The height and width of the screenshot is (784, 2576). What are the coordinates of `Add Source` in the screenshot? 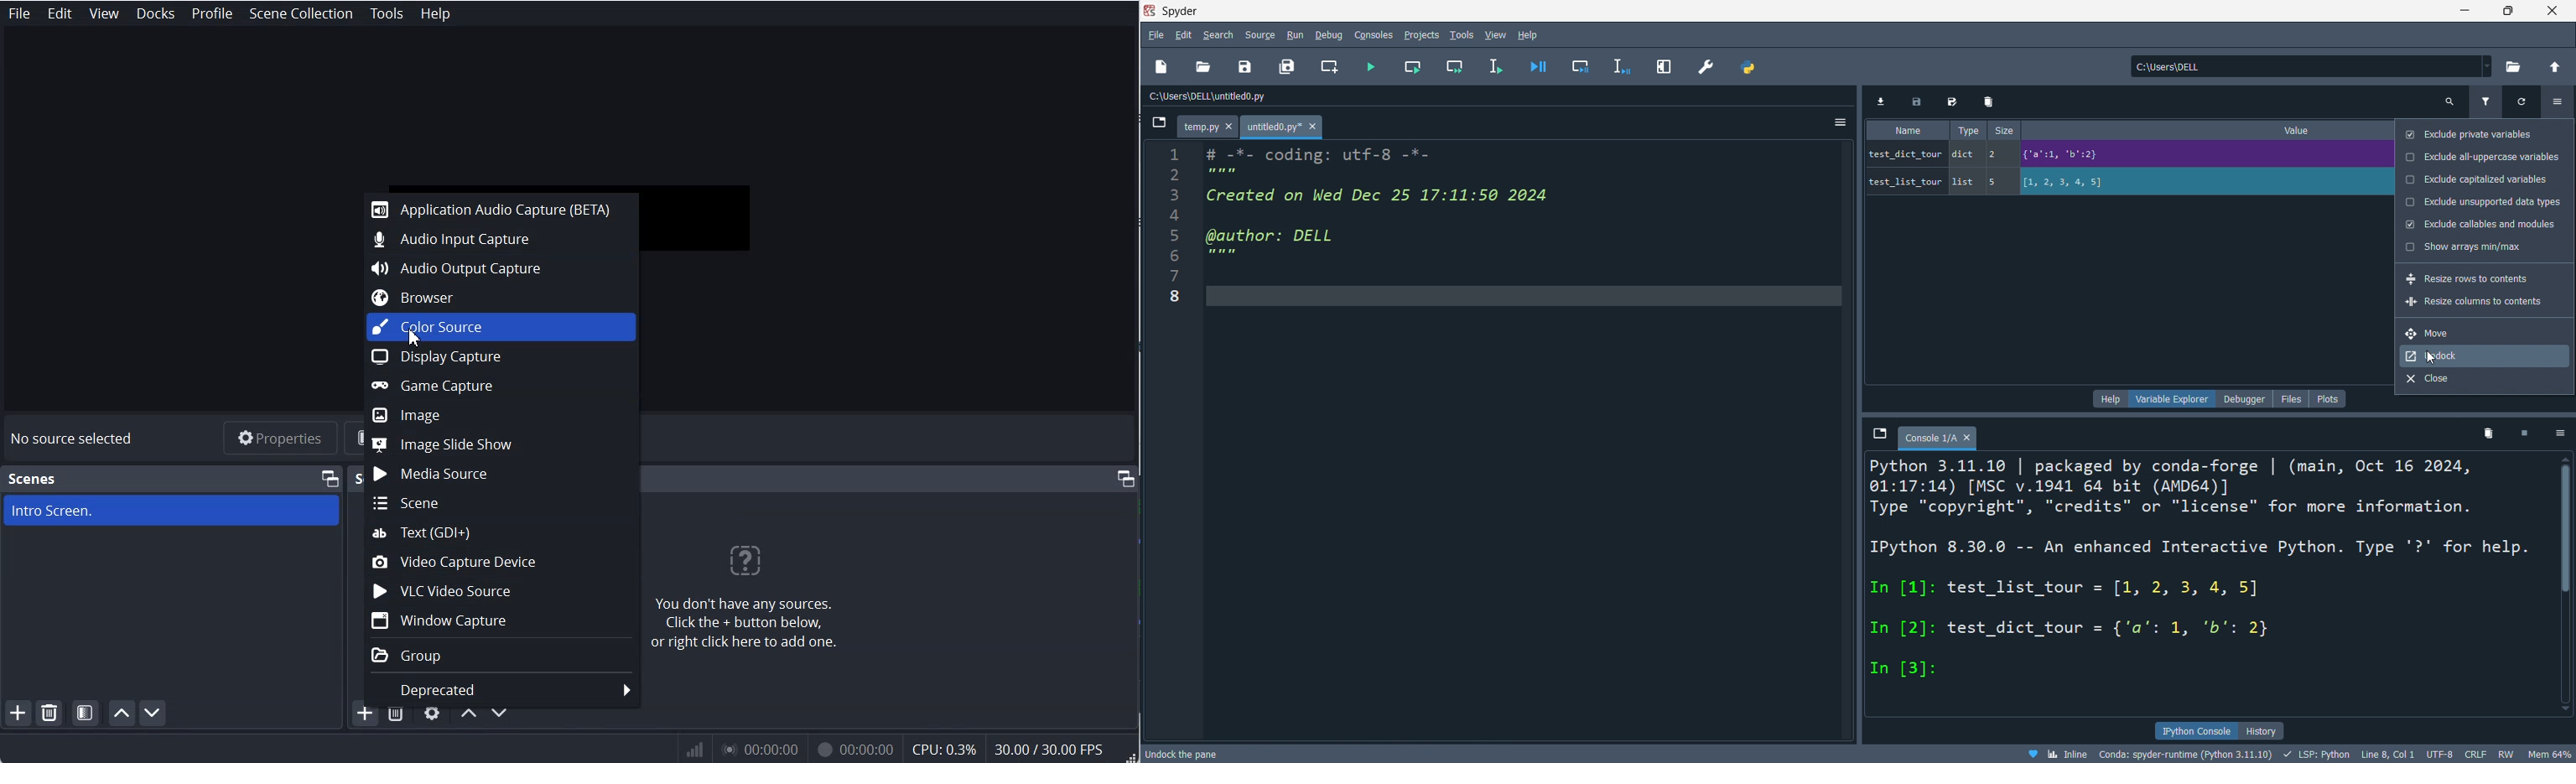 It's located at (362, 717).